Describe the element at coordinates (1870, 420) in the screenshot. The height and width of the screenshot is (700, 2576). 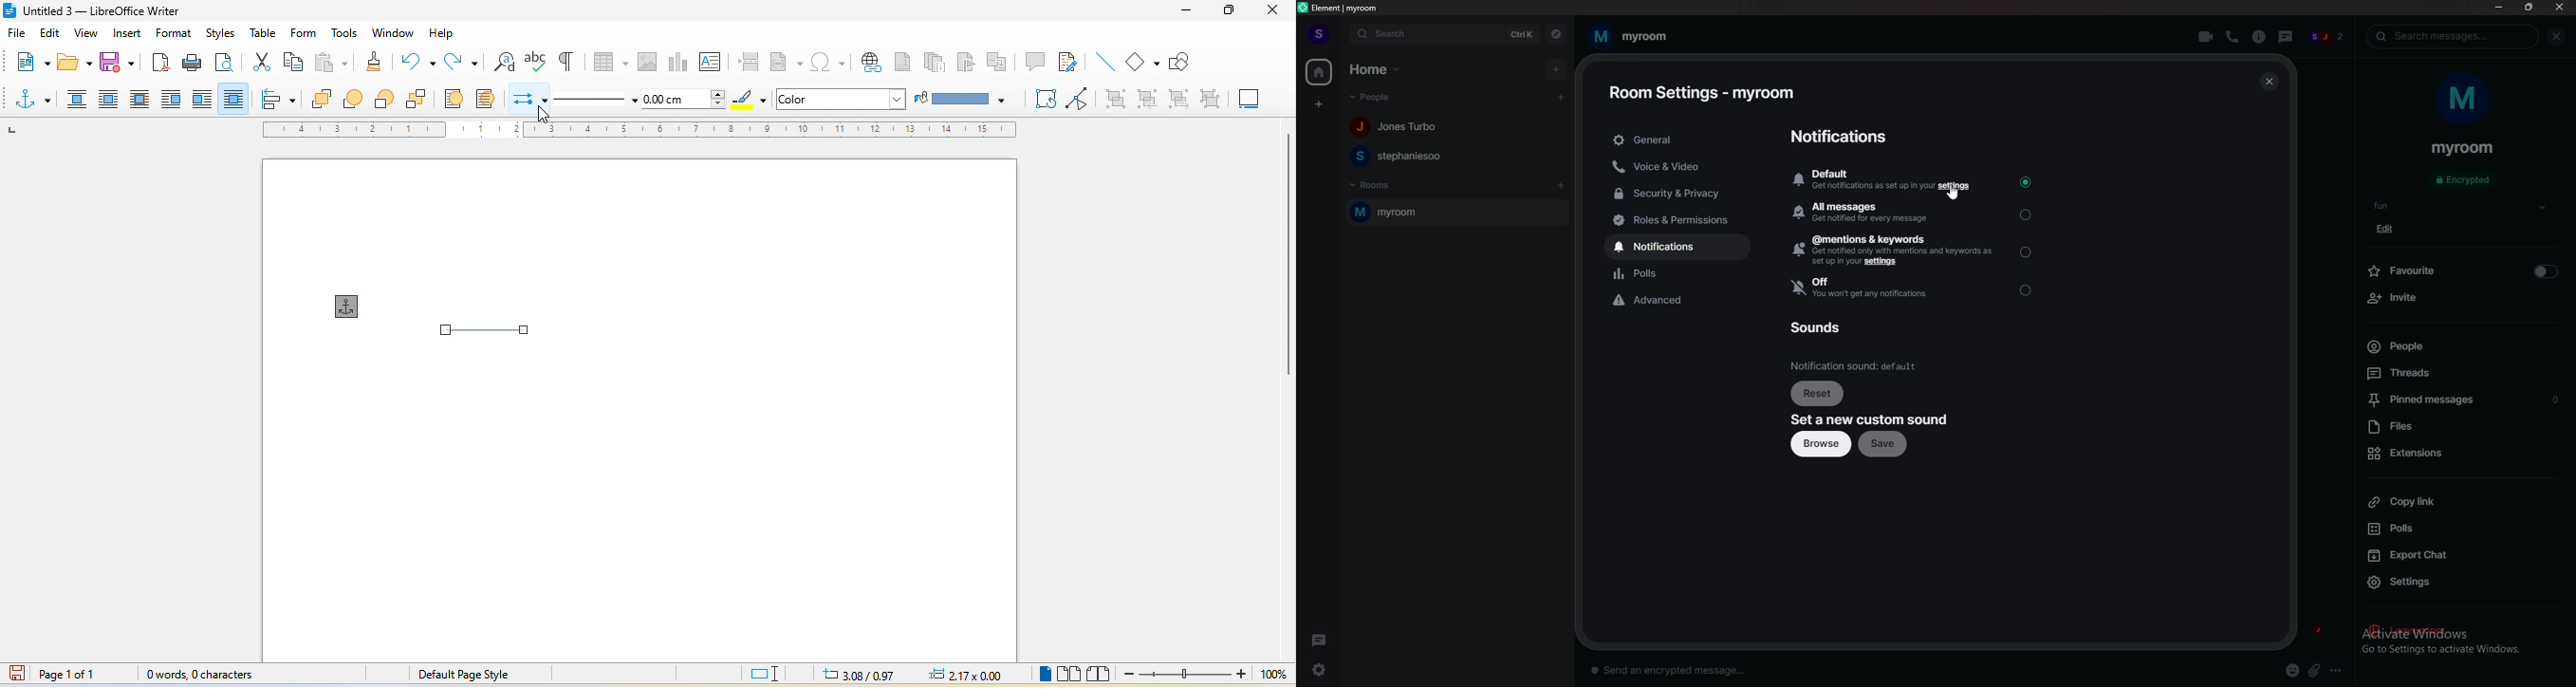
I see `set new notification sound` at that location.